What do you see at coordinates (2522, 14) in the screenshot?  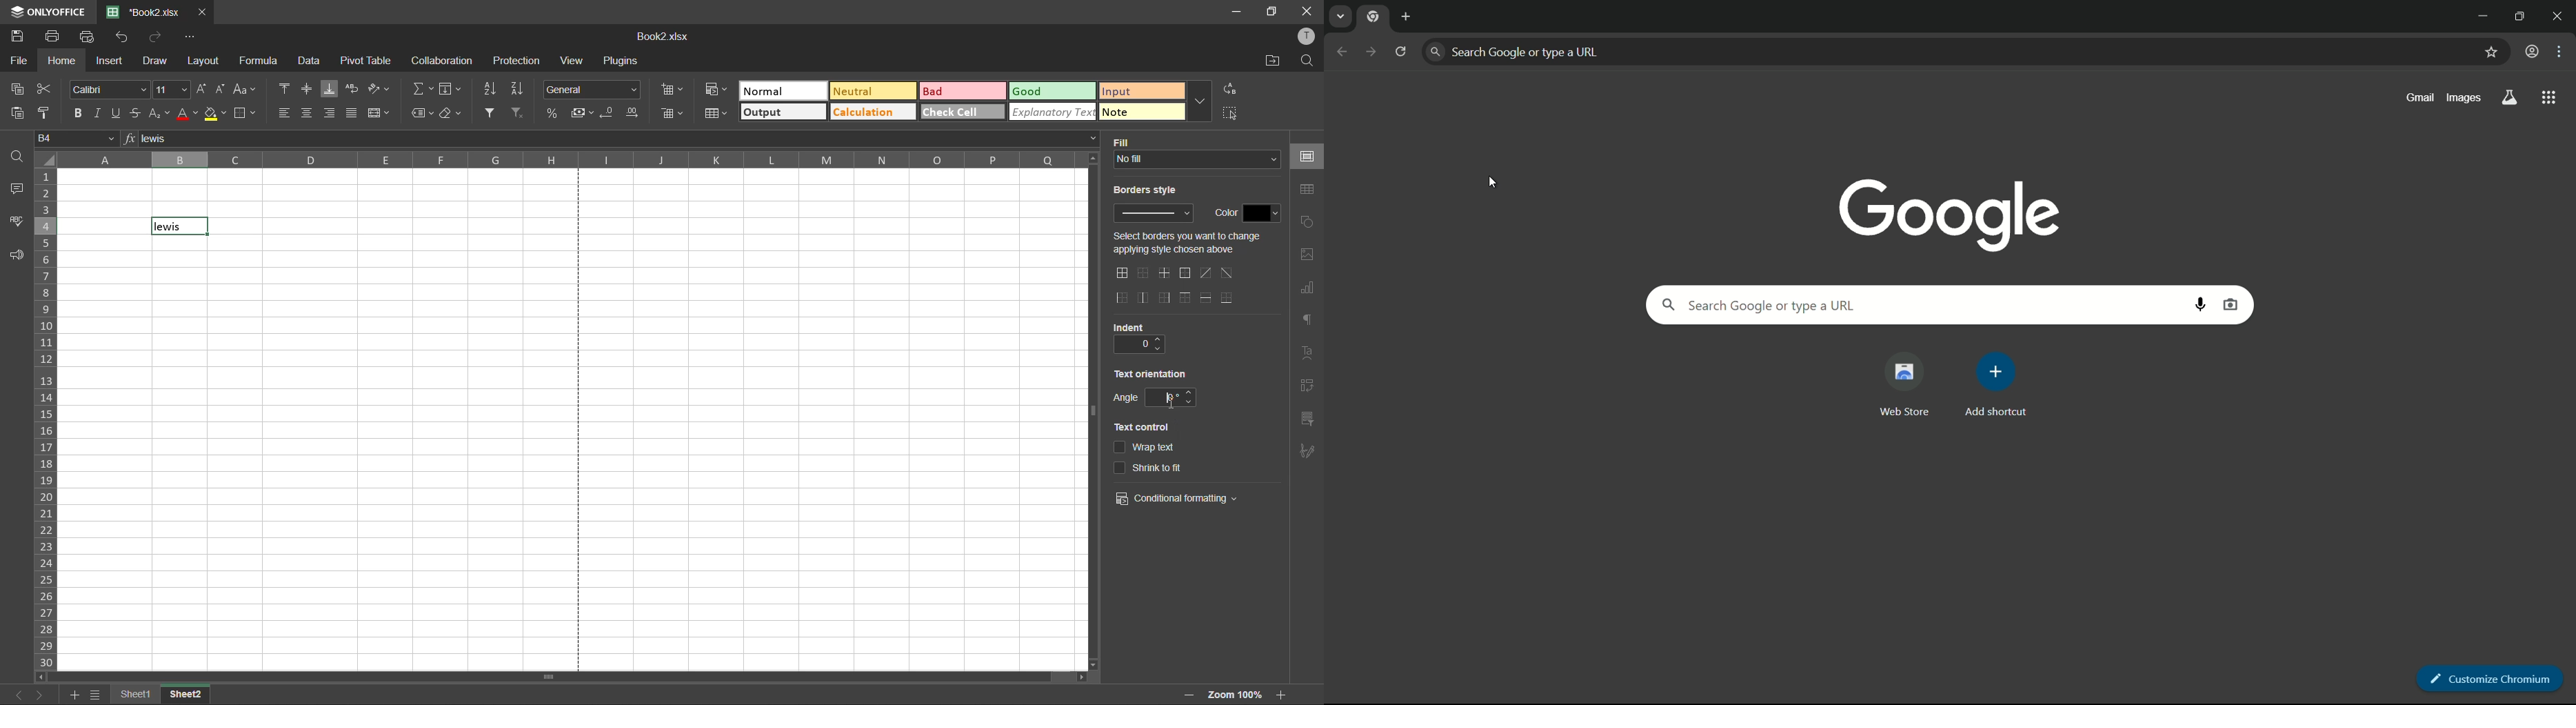 I see `maximize or restore` at bounding box center [2522, 14].